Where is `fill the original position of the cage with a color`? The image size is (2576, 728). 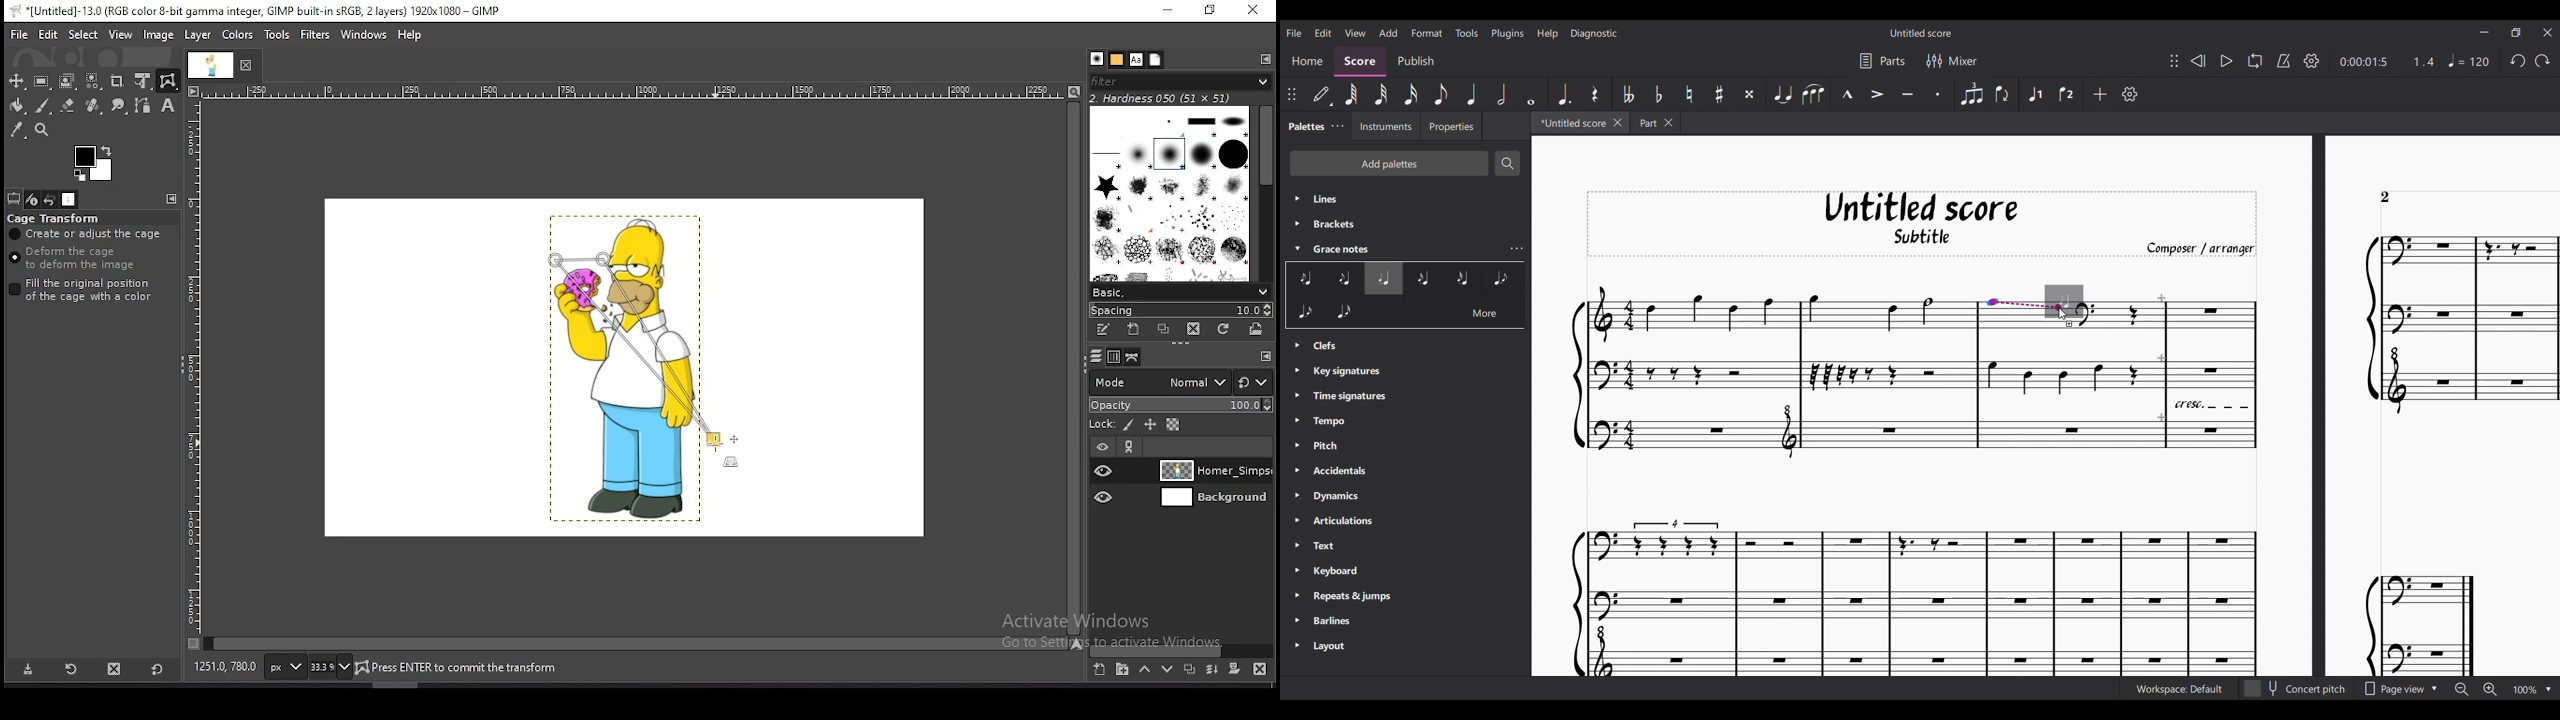
fill the original position of the cage with a color is located at coordinates (86, 290).